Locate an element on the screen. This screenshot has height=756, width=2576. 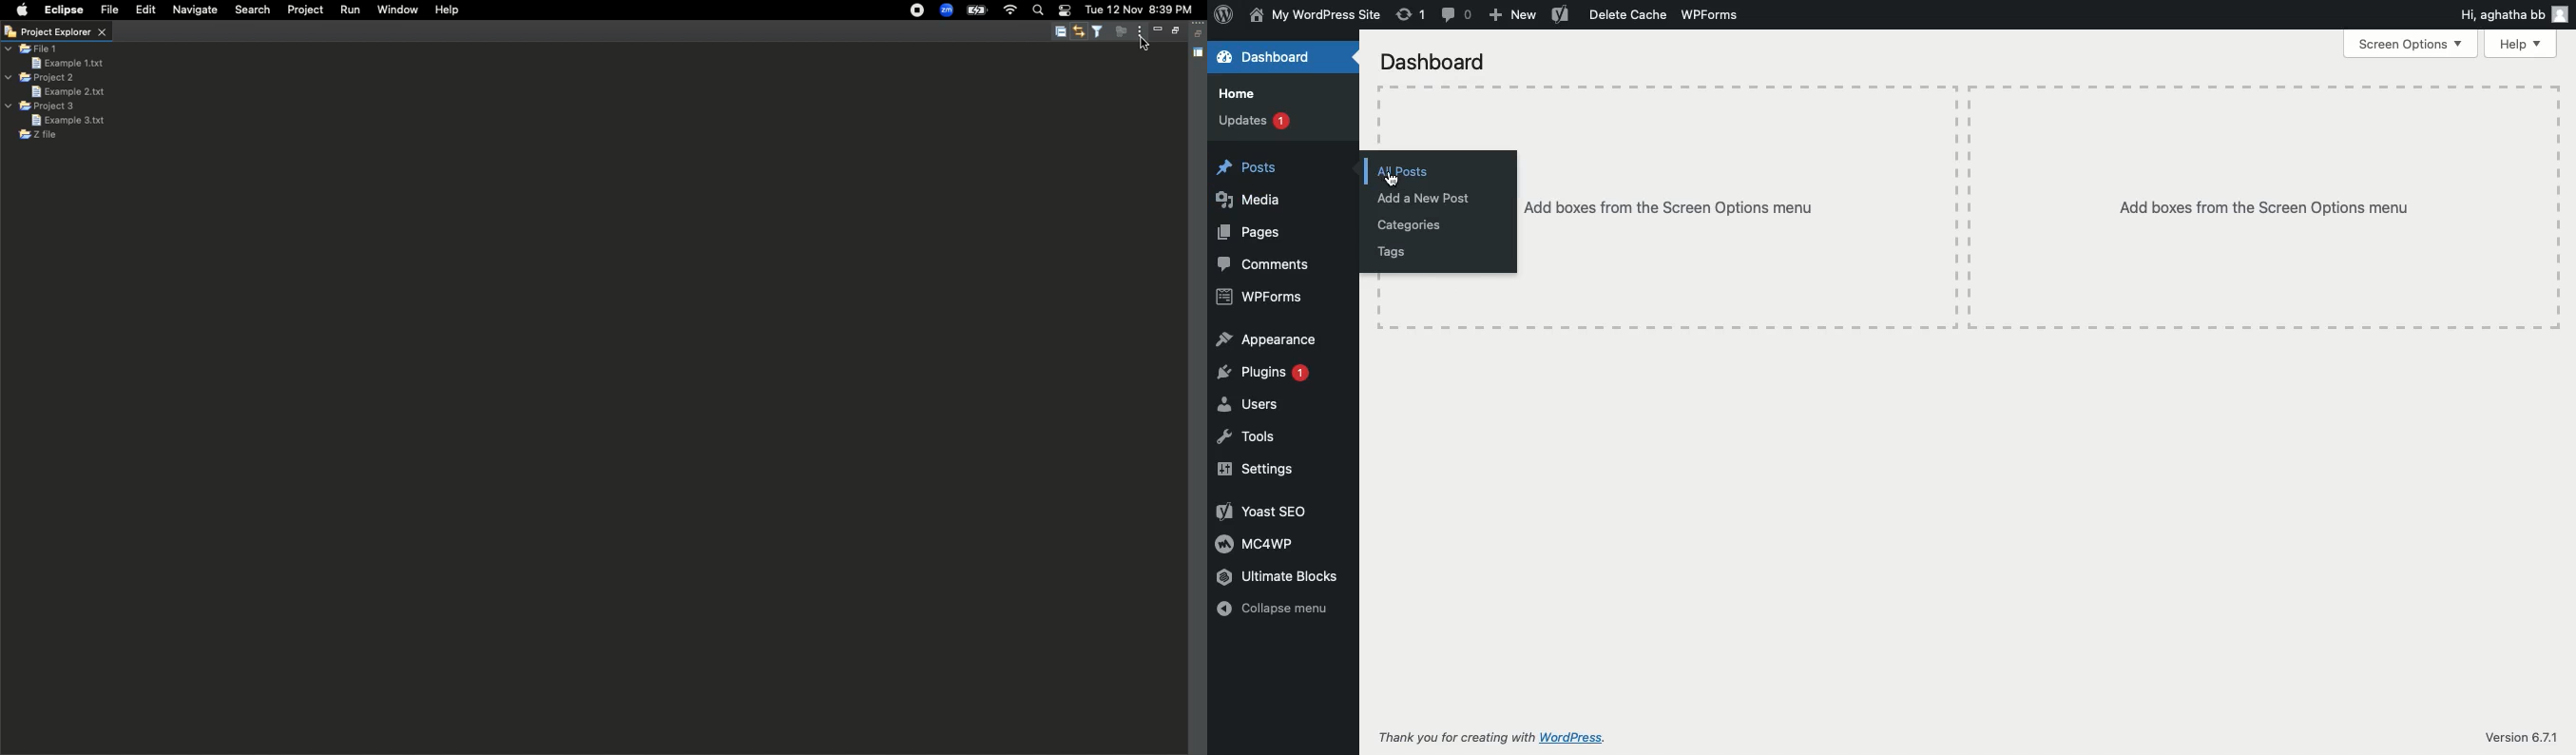
Home is located at coordinates (1240, 93).